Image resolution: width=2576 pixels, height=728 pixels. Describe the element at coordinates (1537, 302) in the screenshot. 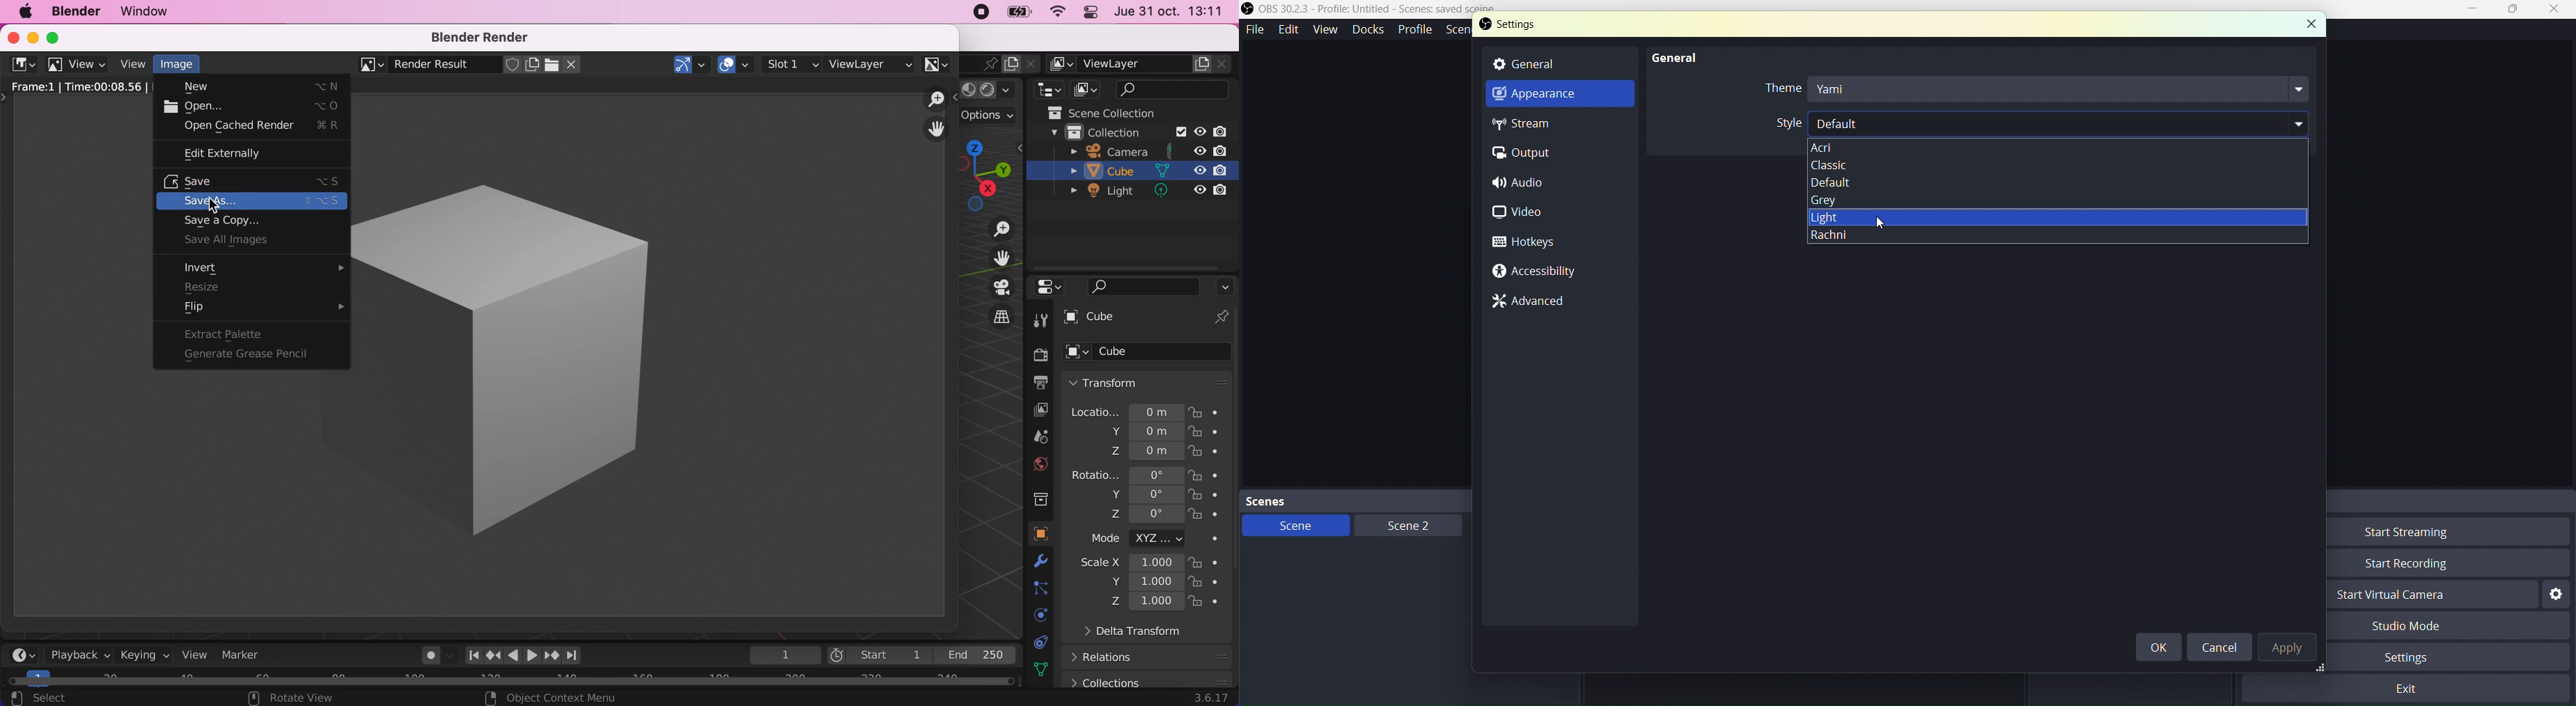

I see `Advanced` at that location.